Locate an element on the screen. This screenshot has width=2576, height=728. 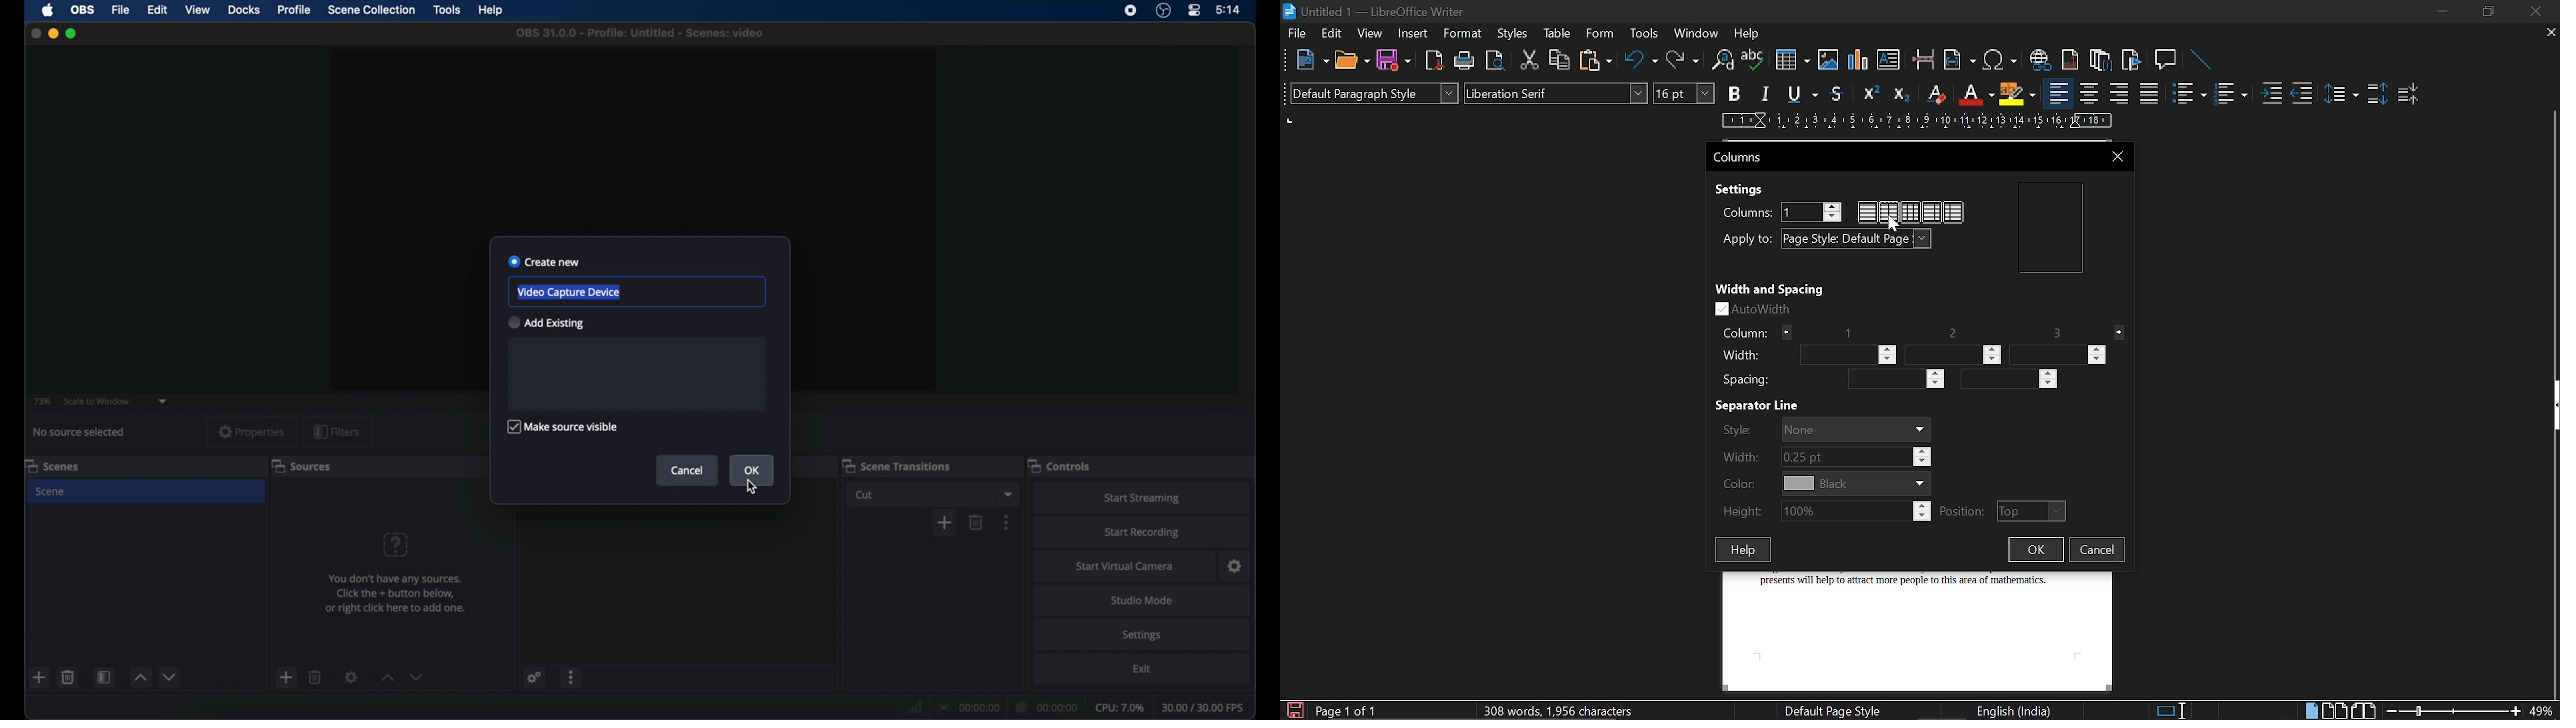
scale to window is located at coordinates (99, 401).